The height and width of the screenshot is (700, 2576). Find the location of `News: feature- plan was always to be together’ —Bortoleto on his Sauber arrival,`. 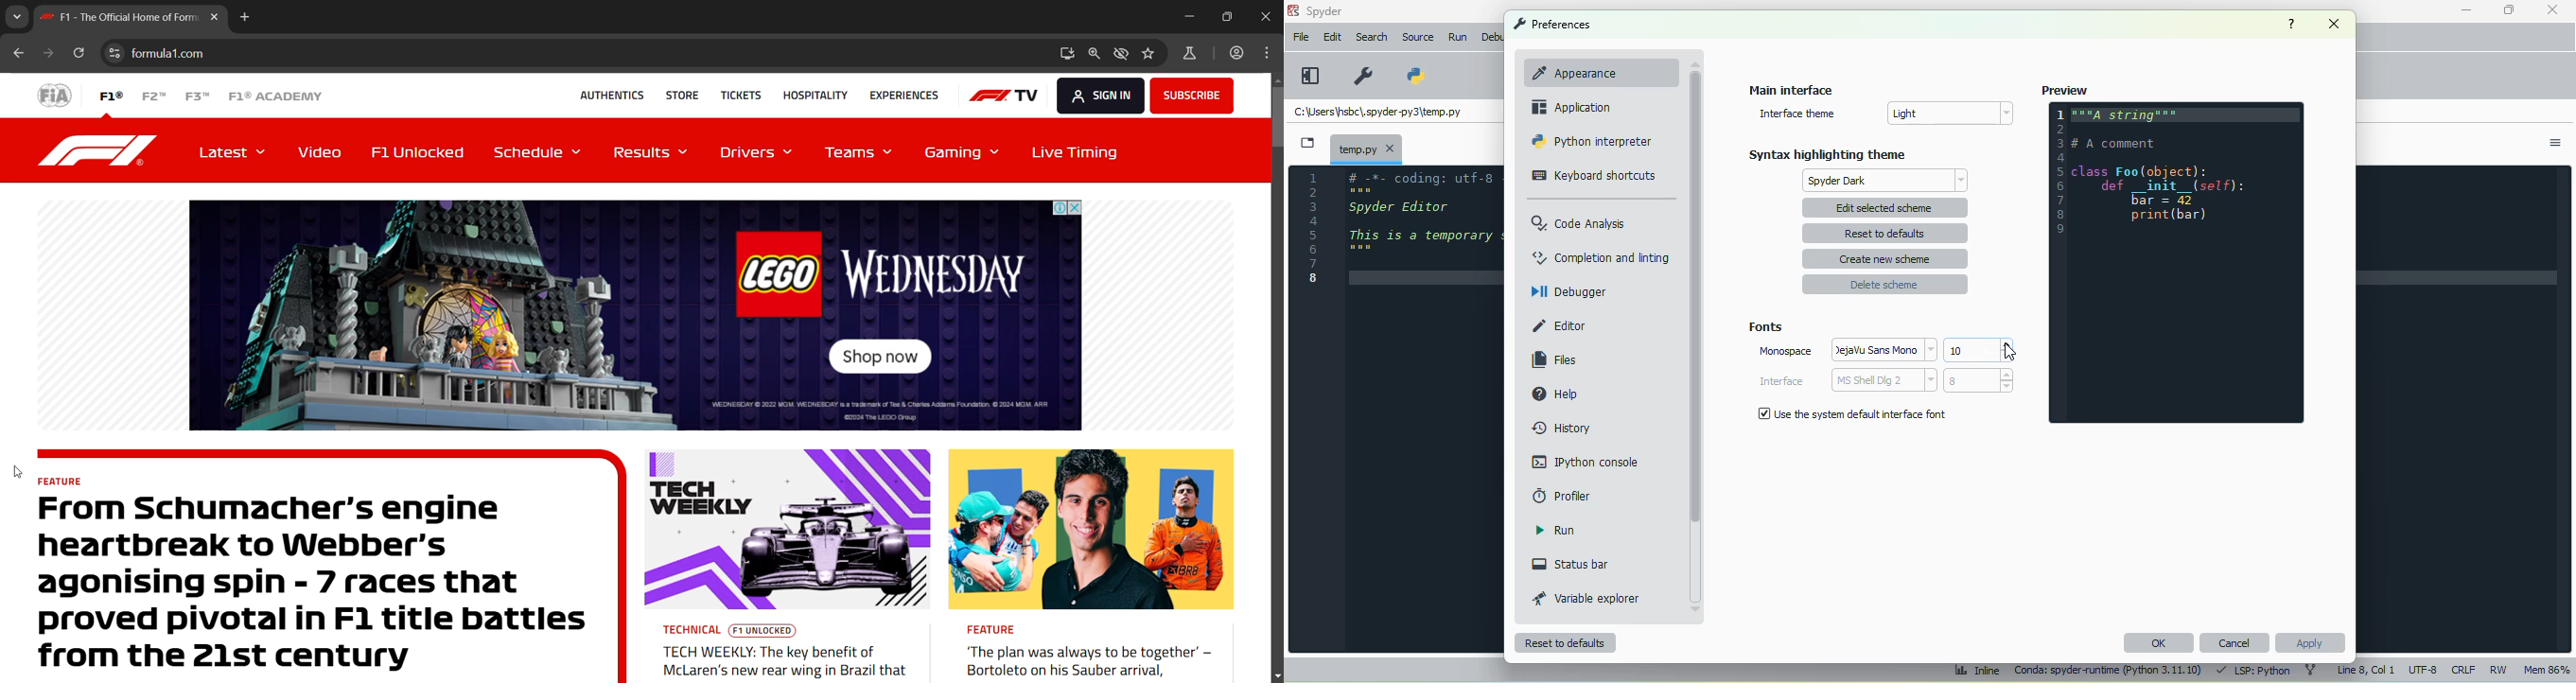

News: feature- plan was always to be together’ —Bortoleto on his Sauber arrival, is located at coordinates (1091, 564).